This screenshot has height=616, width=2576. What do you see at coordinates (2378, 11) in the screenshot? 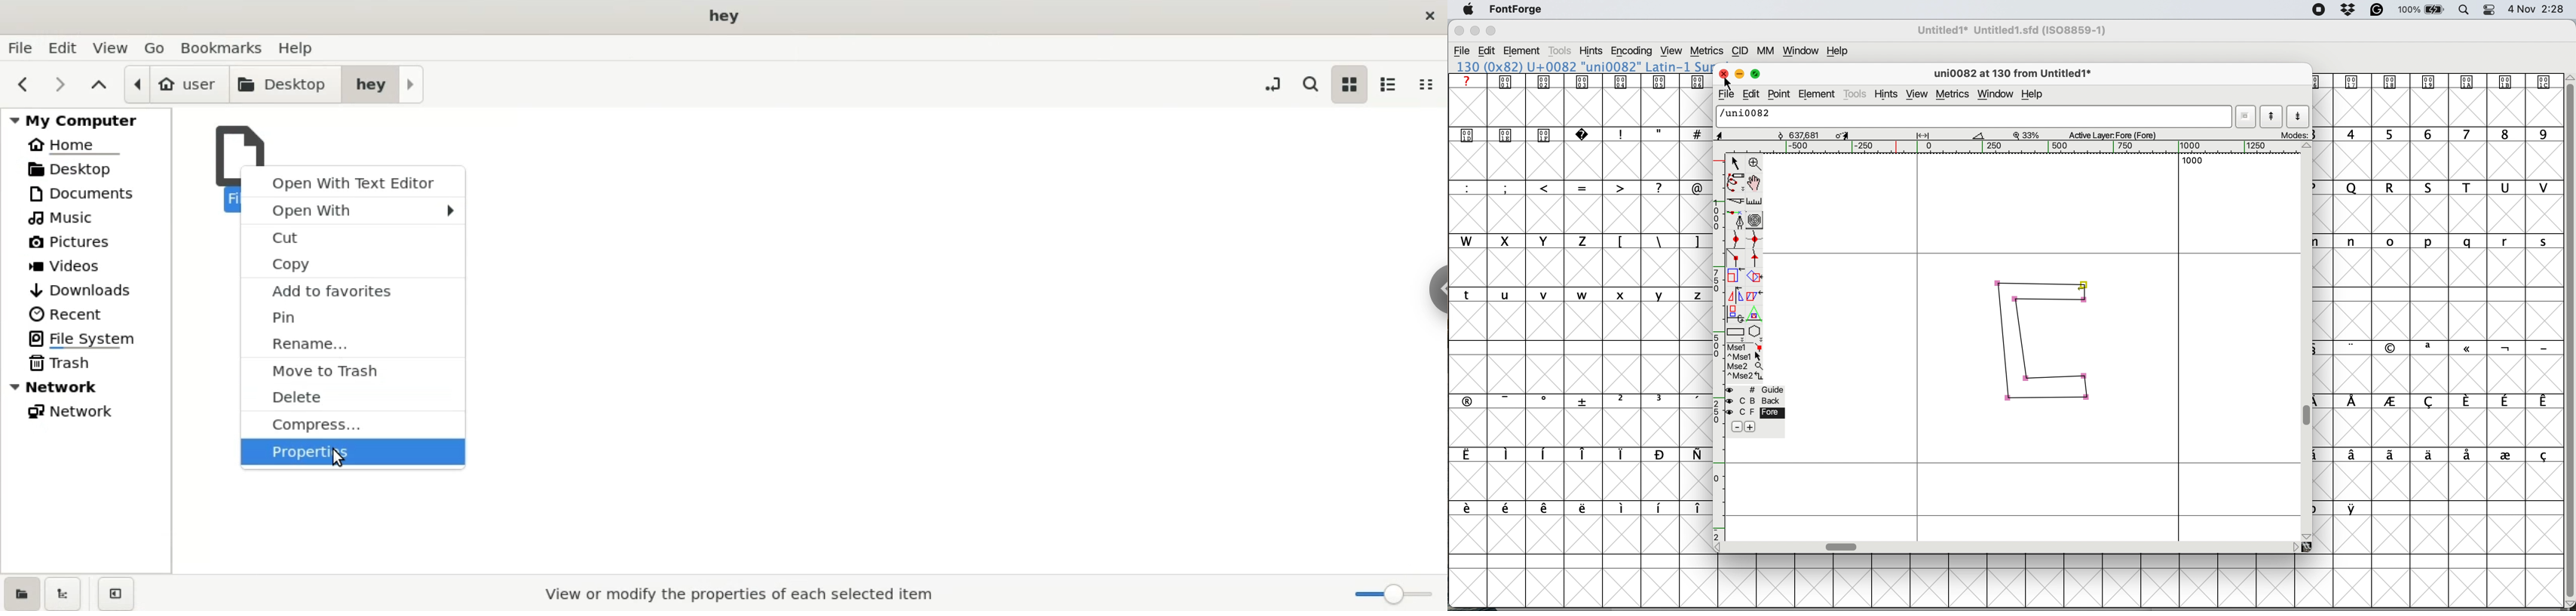
I see `grammarly` at bounding box center [2378, 11].